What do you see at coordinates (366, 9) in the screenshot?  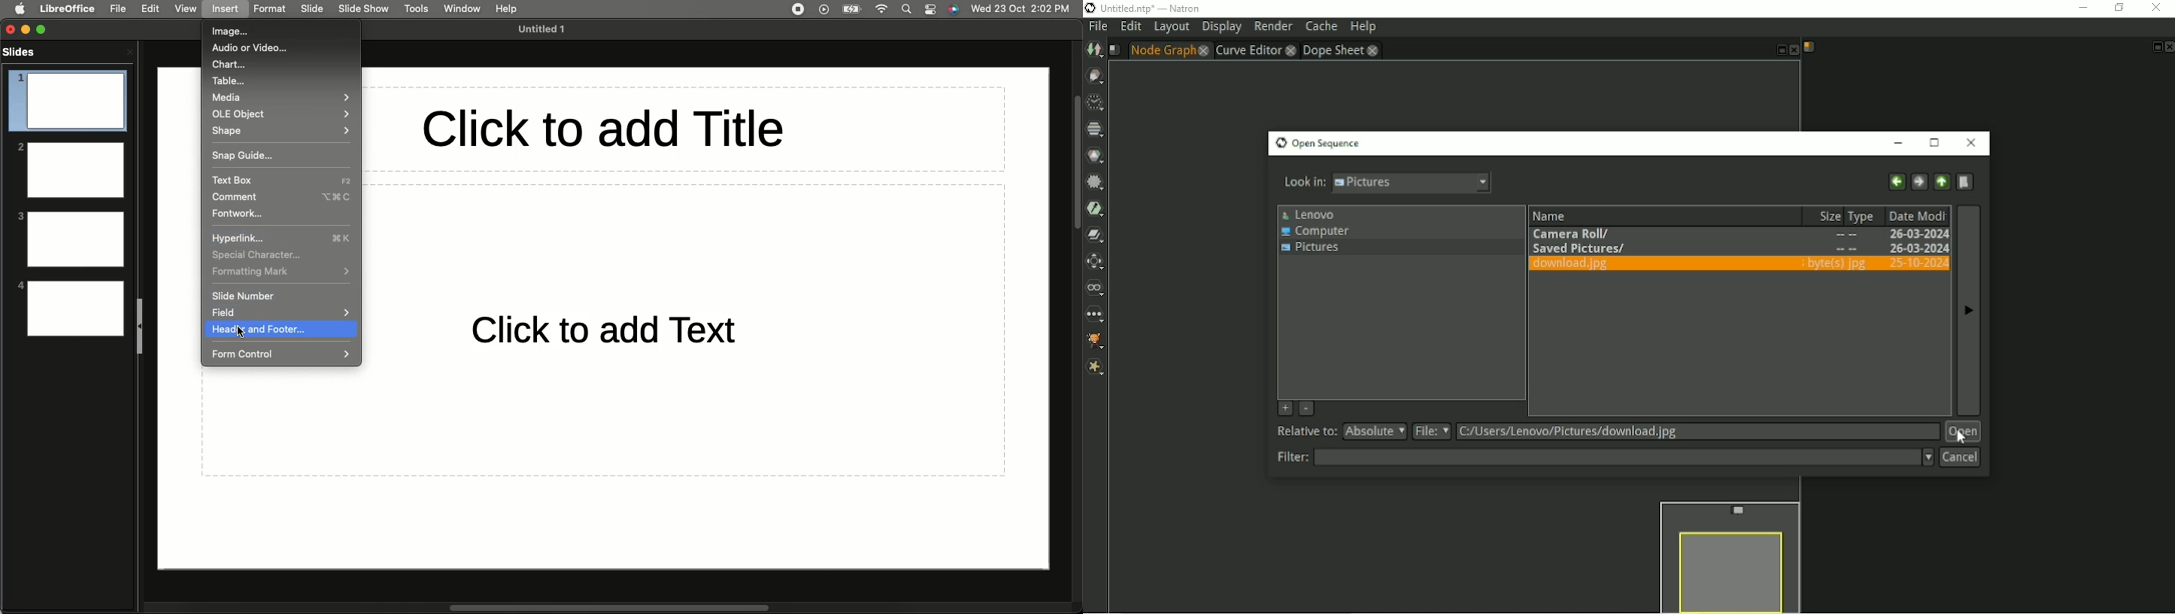 I see `Slide show` at bounding box center [366, 9].